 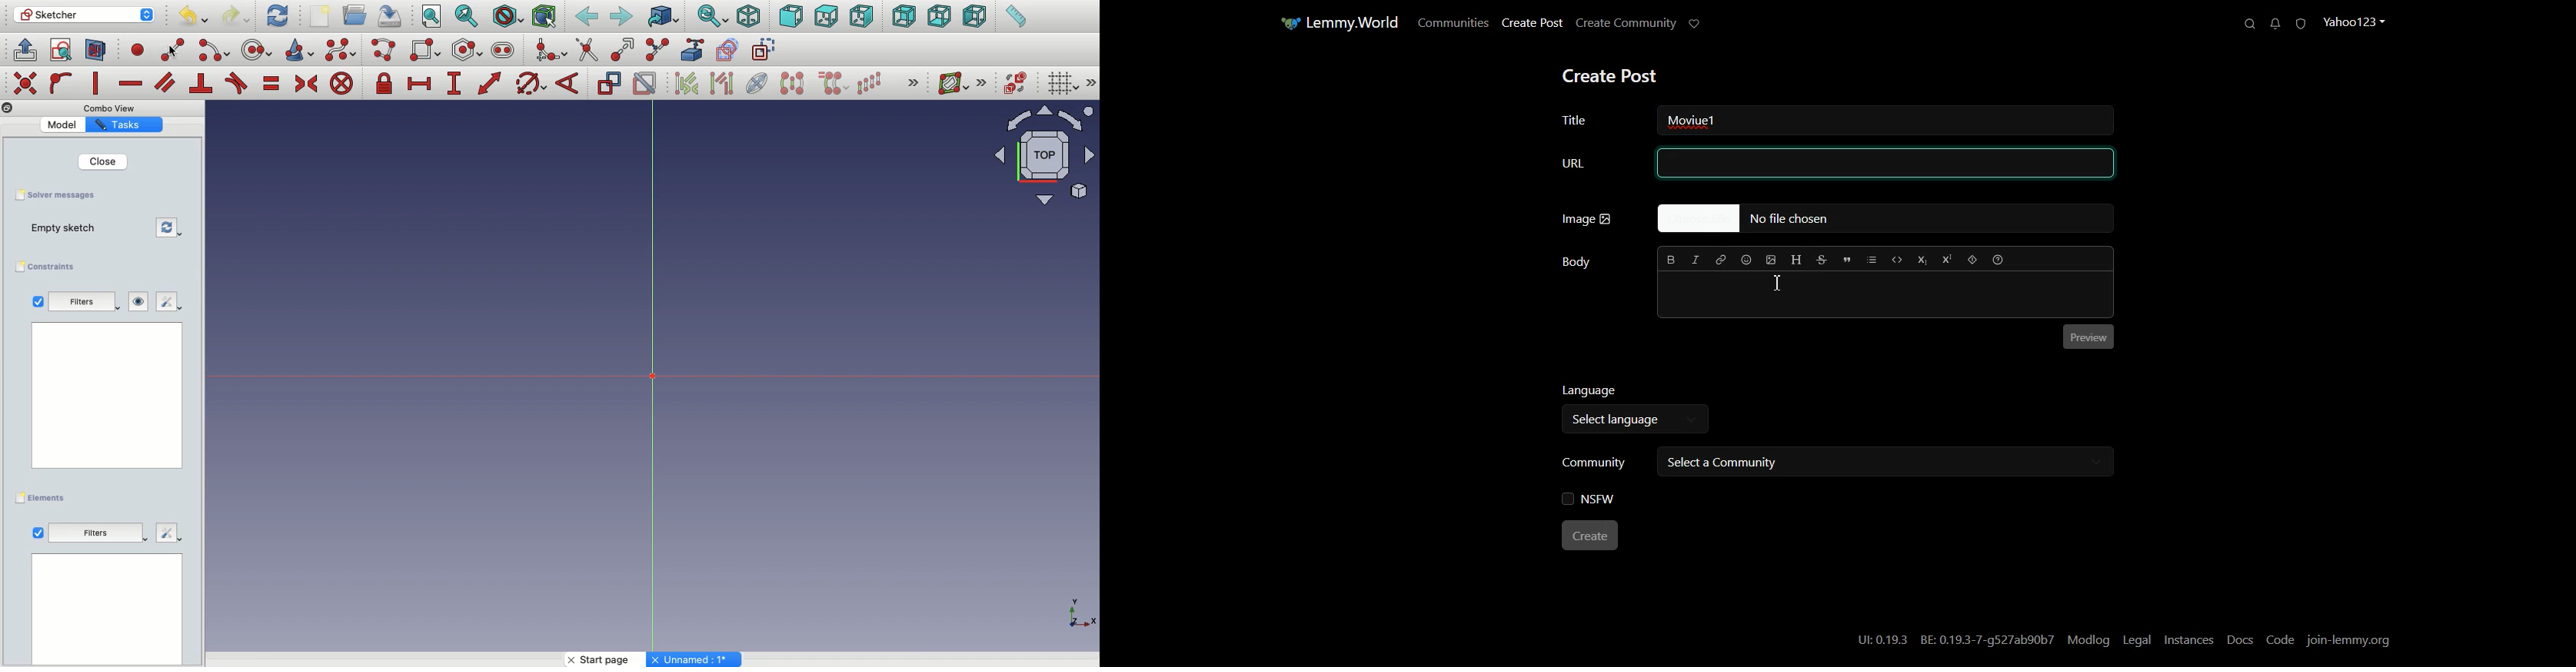 I want to click on Constraints , so click(x=49, y=266).